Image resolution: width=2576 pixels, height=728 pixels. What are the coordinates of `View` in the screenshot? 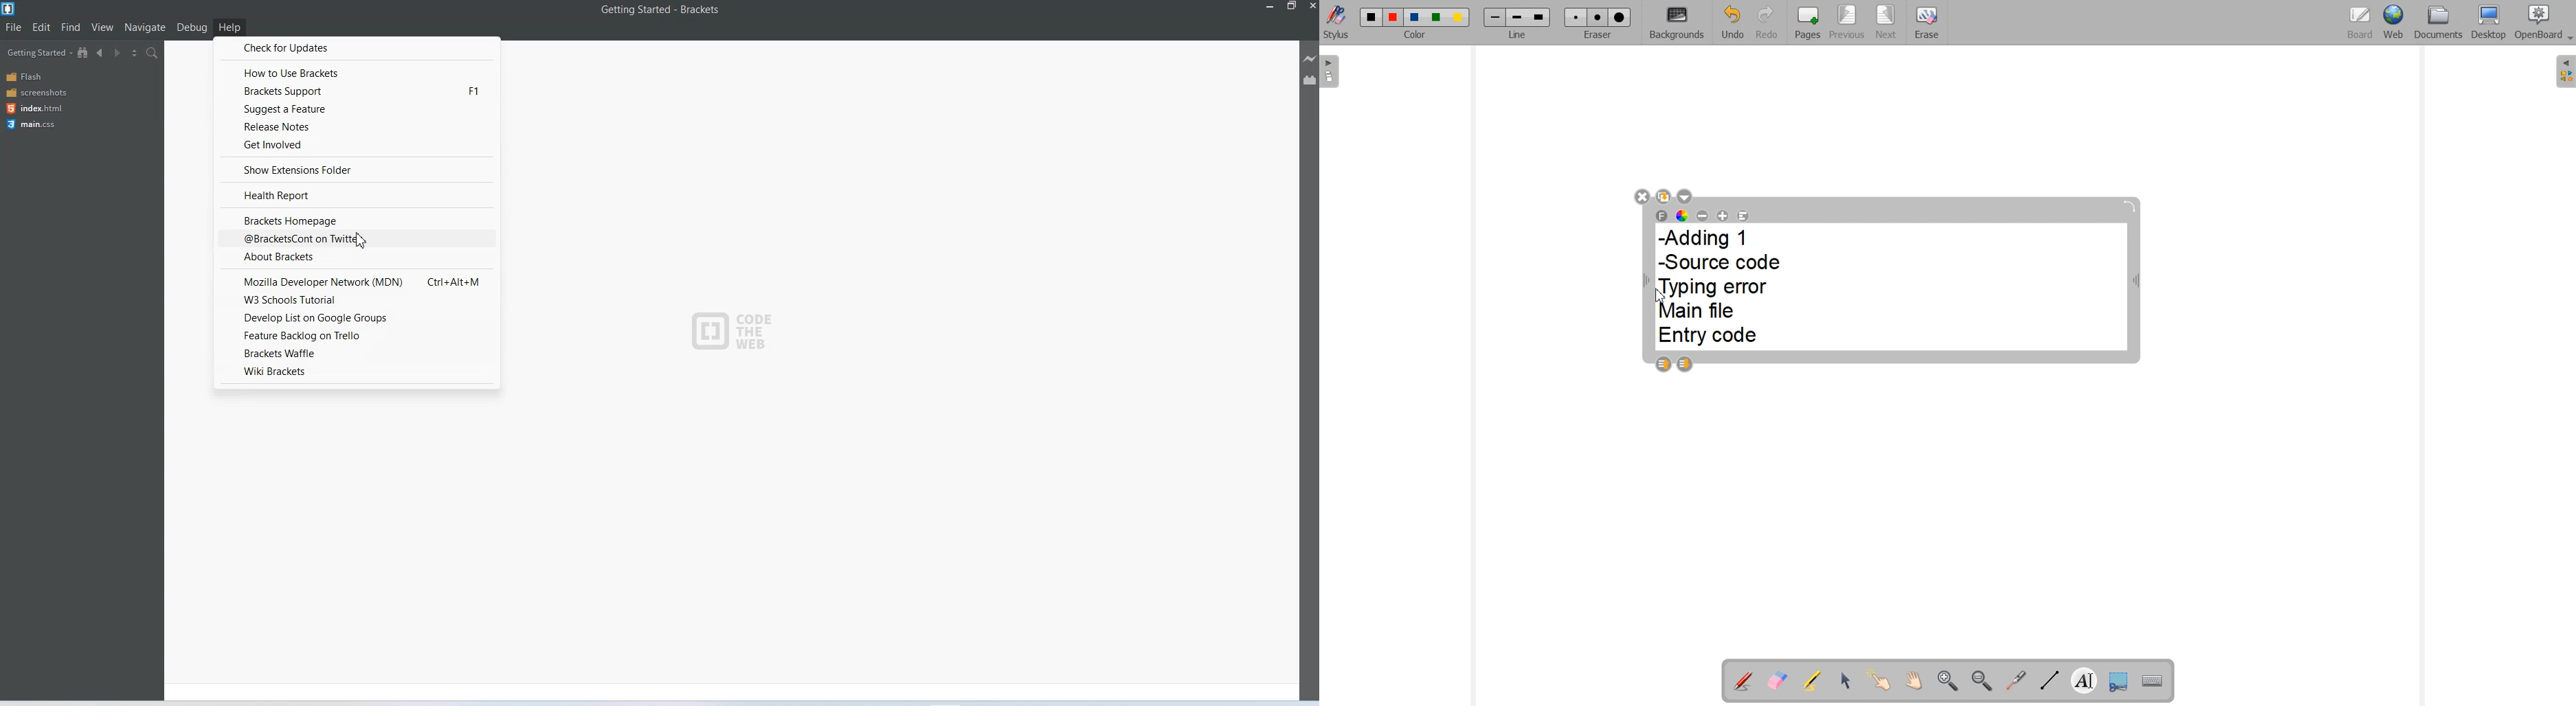 It's located at (103, 27).